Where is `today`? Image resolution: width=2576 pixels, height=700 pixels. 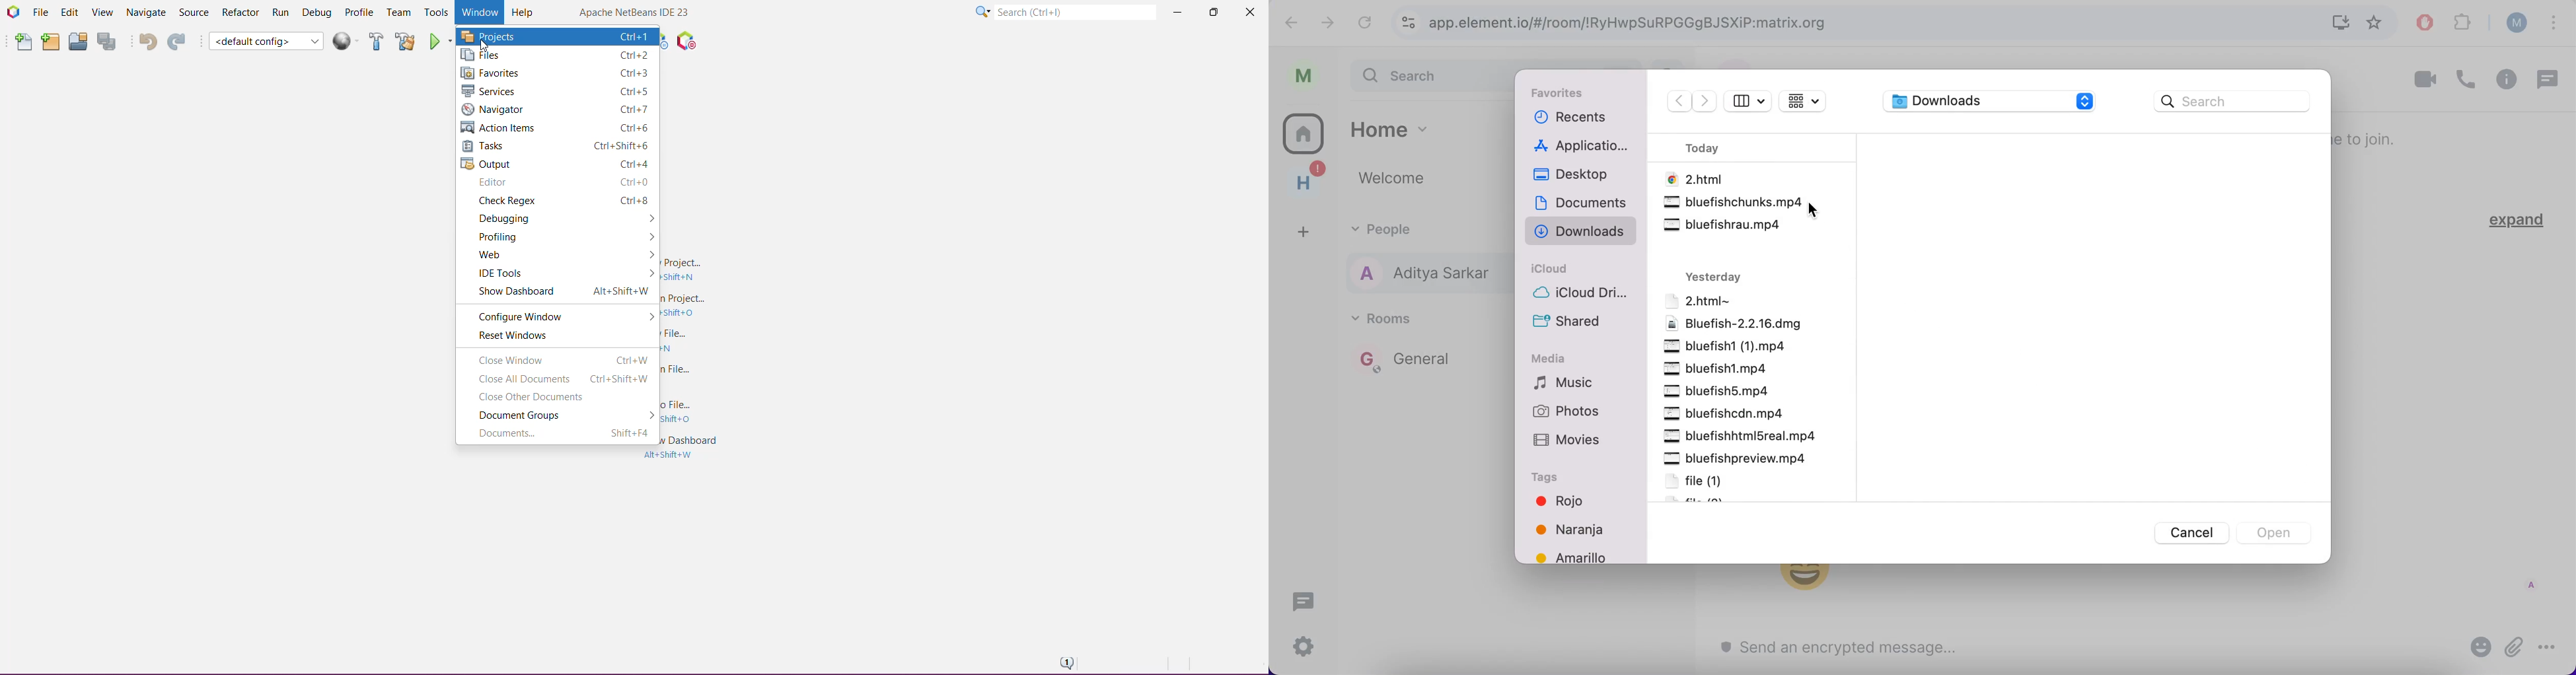 today is located at coordinates (1708, 148).